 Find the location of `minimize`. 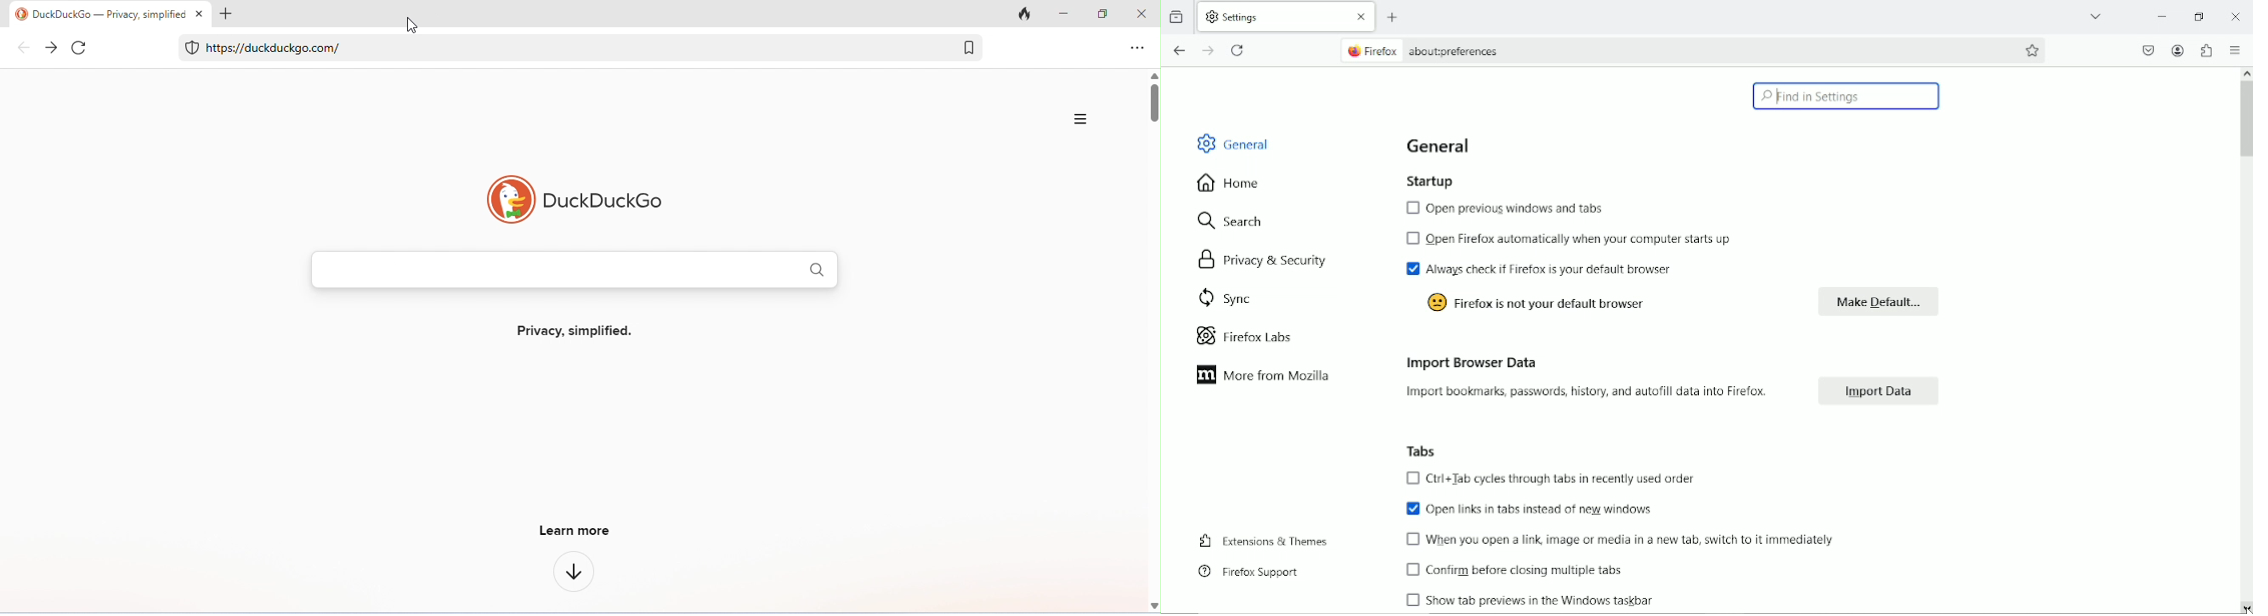

minimize is located at coordinates (2160, 16).